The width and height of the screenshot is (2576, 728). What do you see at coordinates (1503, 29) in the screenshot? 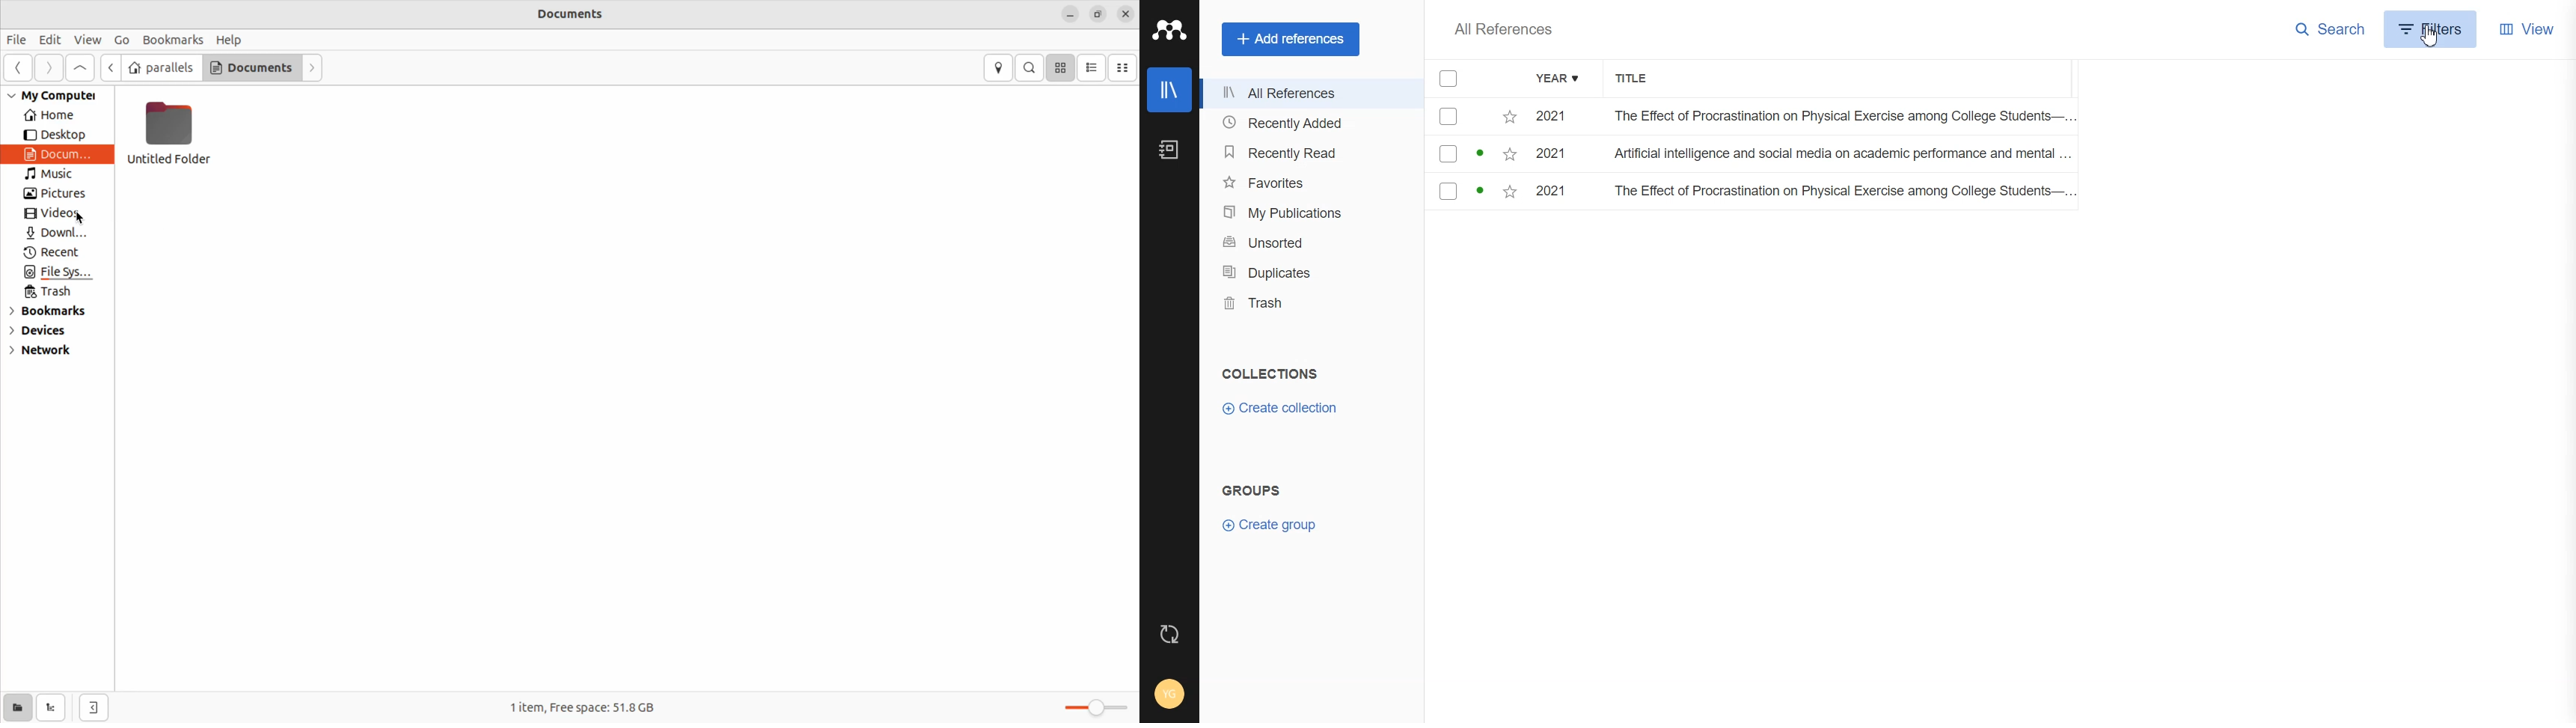
I see `All References` at bounding box center [1503, 29].